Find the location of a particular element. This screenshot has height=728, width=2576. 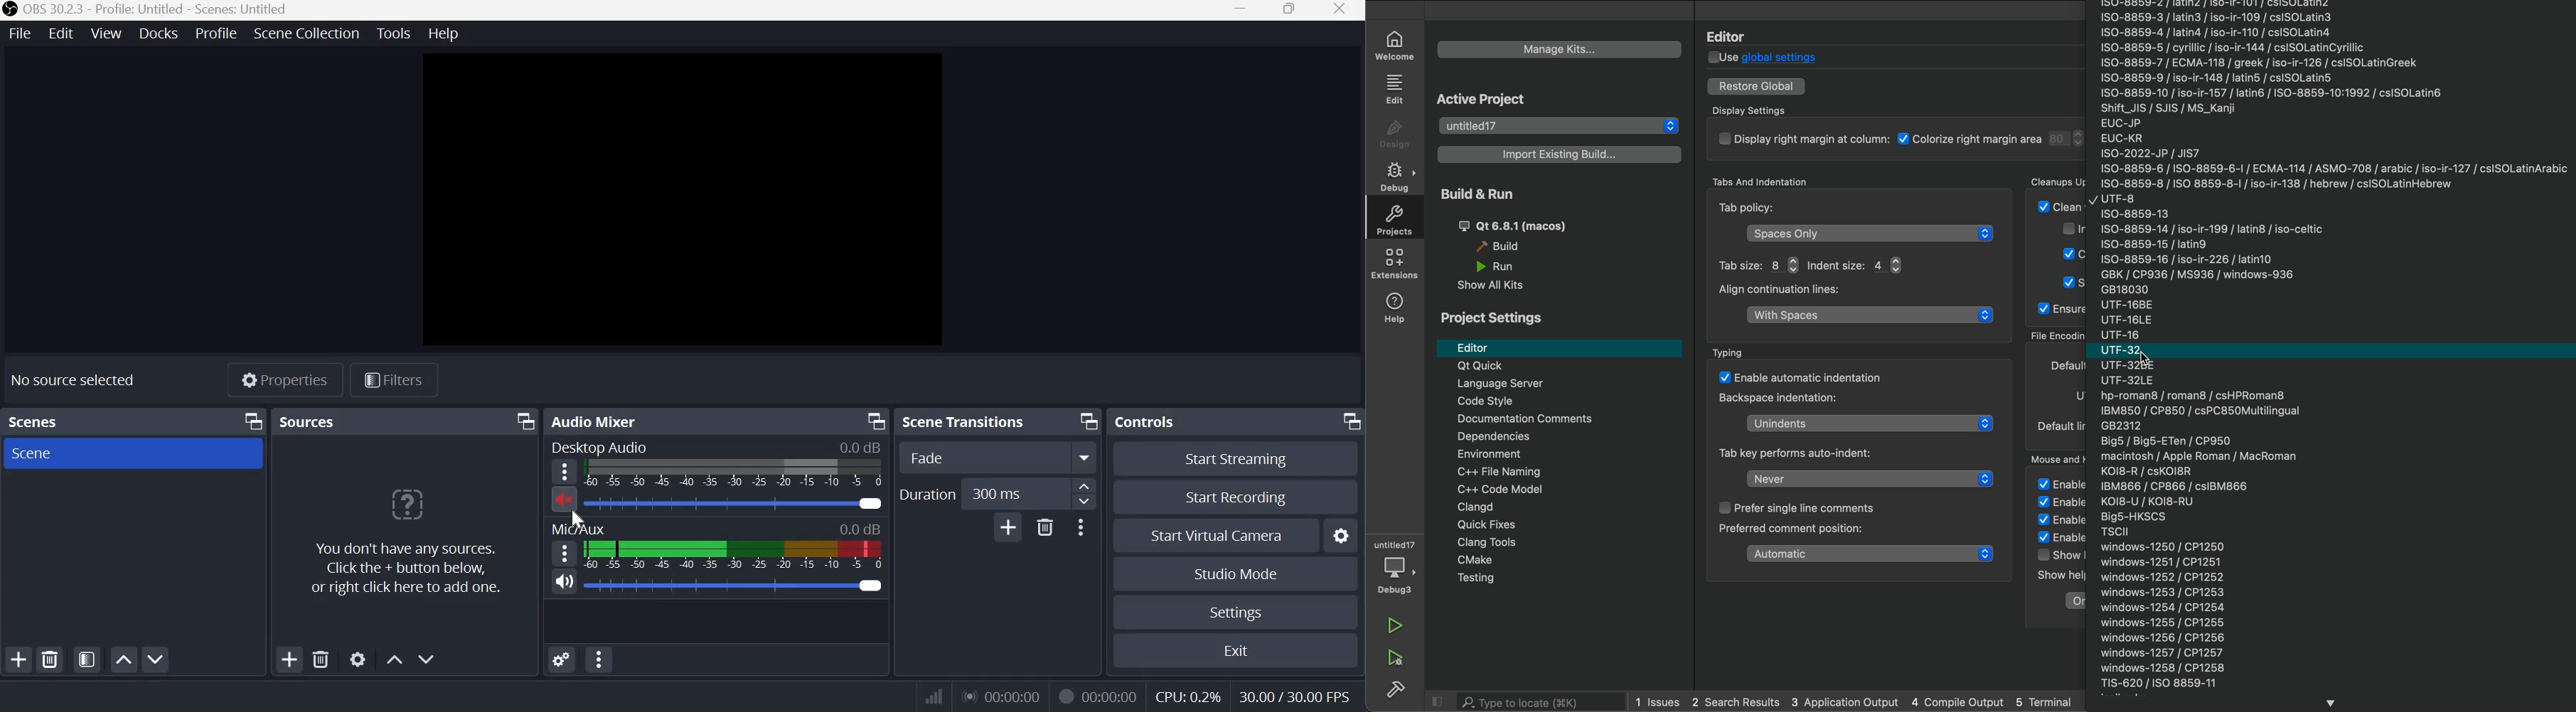

Audio Level Indicator is located at coordinates (861, 447).